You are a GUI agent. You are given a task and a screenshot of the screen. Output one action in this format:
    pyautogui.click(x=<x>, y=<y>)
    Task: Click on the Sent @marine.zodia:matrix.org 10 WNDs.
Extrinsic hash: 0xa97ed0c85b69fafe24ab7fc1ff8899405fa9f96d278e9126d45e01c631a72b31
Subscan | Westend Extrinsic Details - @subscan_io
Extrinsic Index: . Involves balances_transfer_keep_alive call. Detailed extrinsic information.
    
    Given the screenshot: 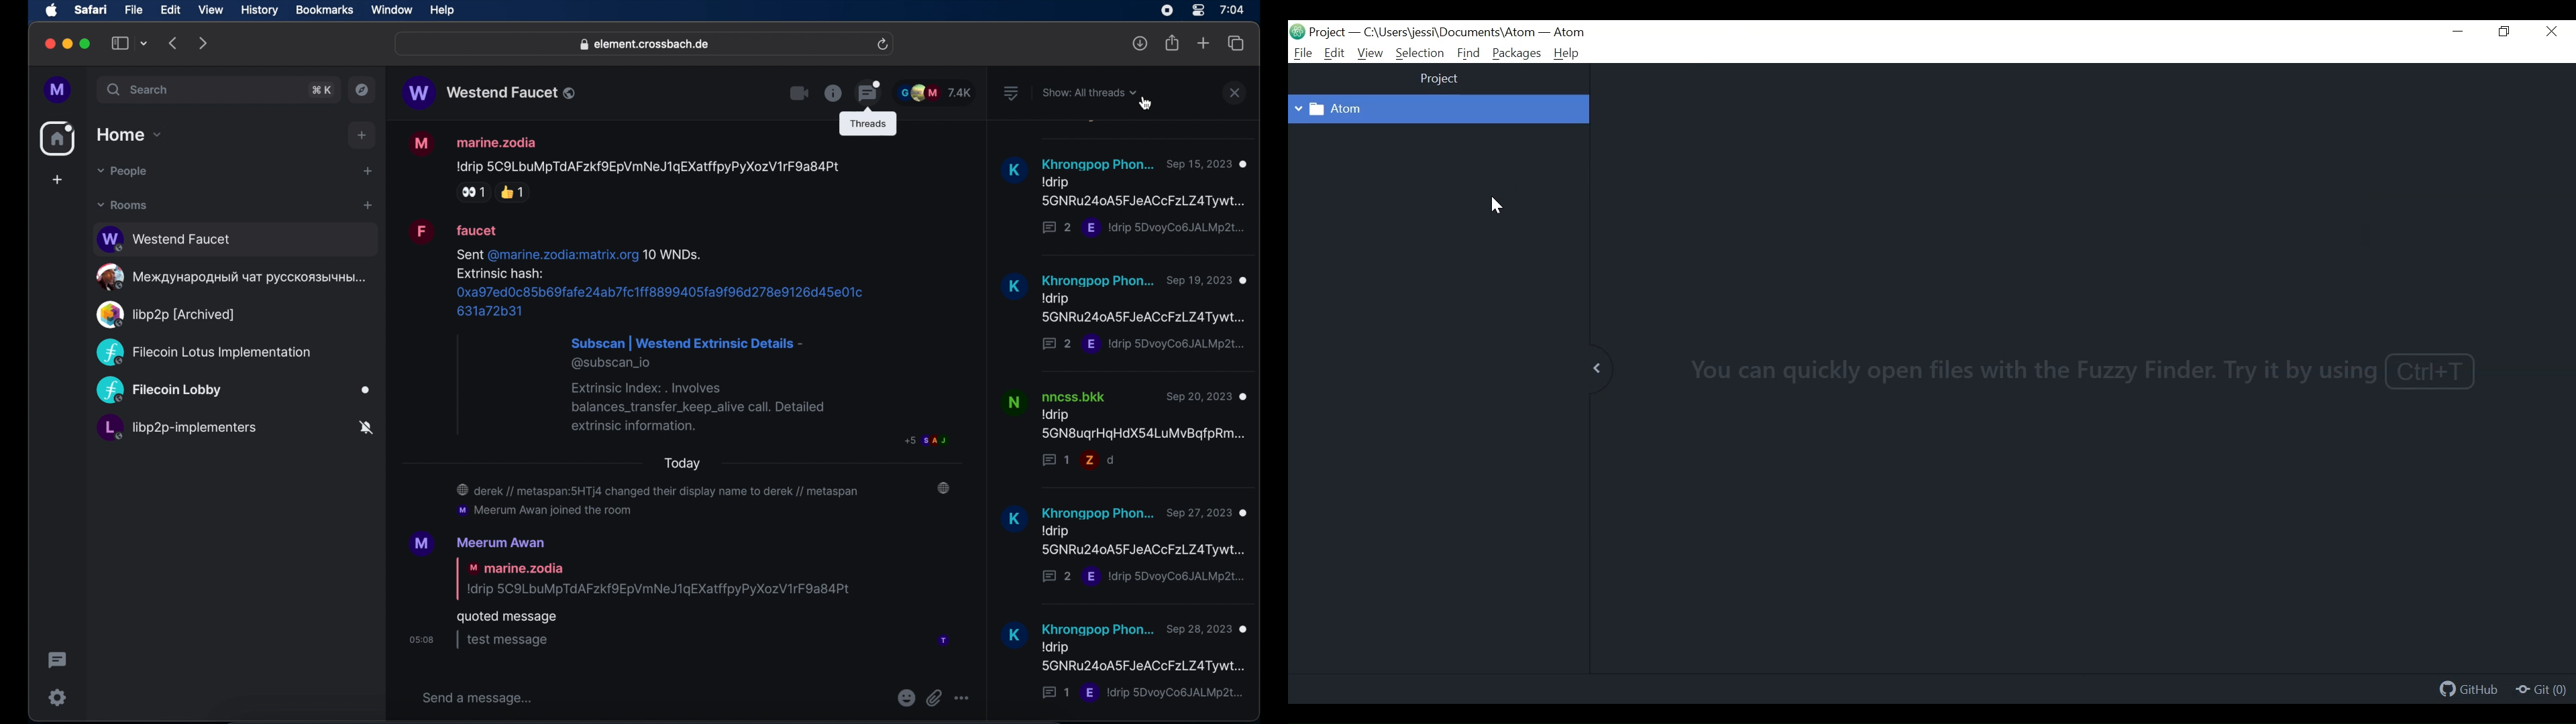 What is the action you would take?
    pyautogui.click(x=654, y=341)
    